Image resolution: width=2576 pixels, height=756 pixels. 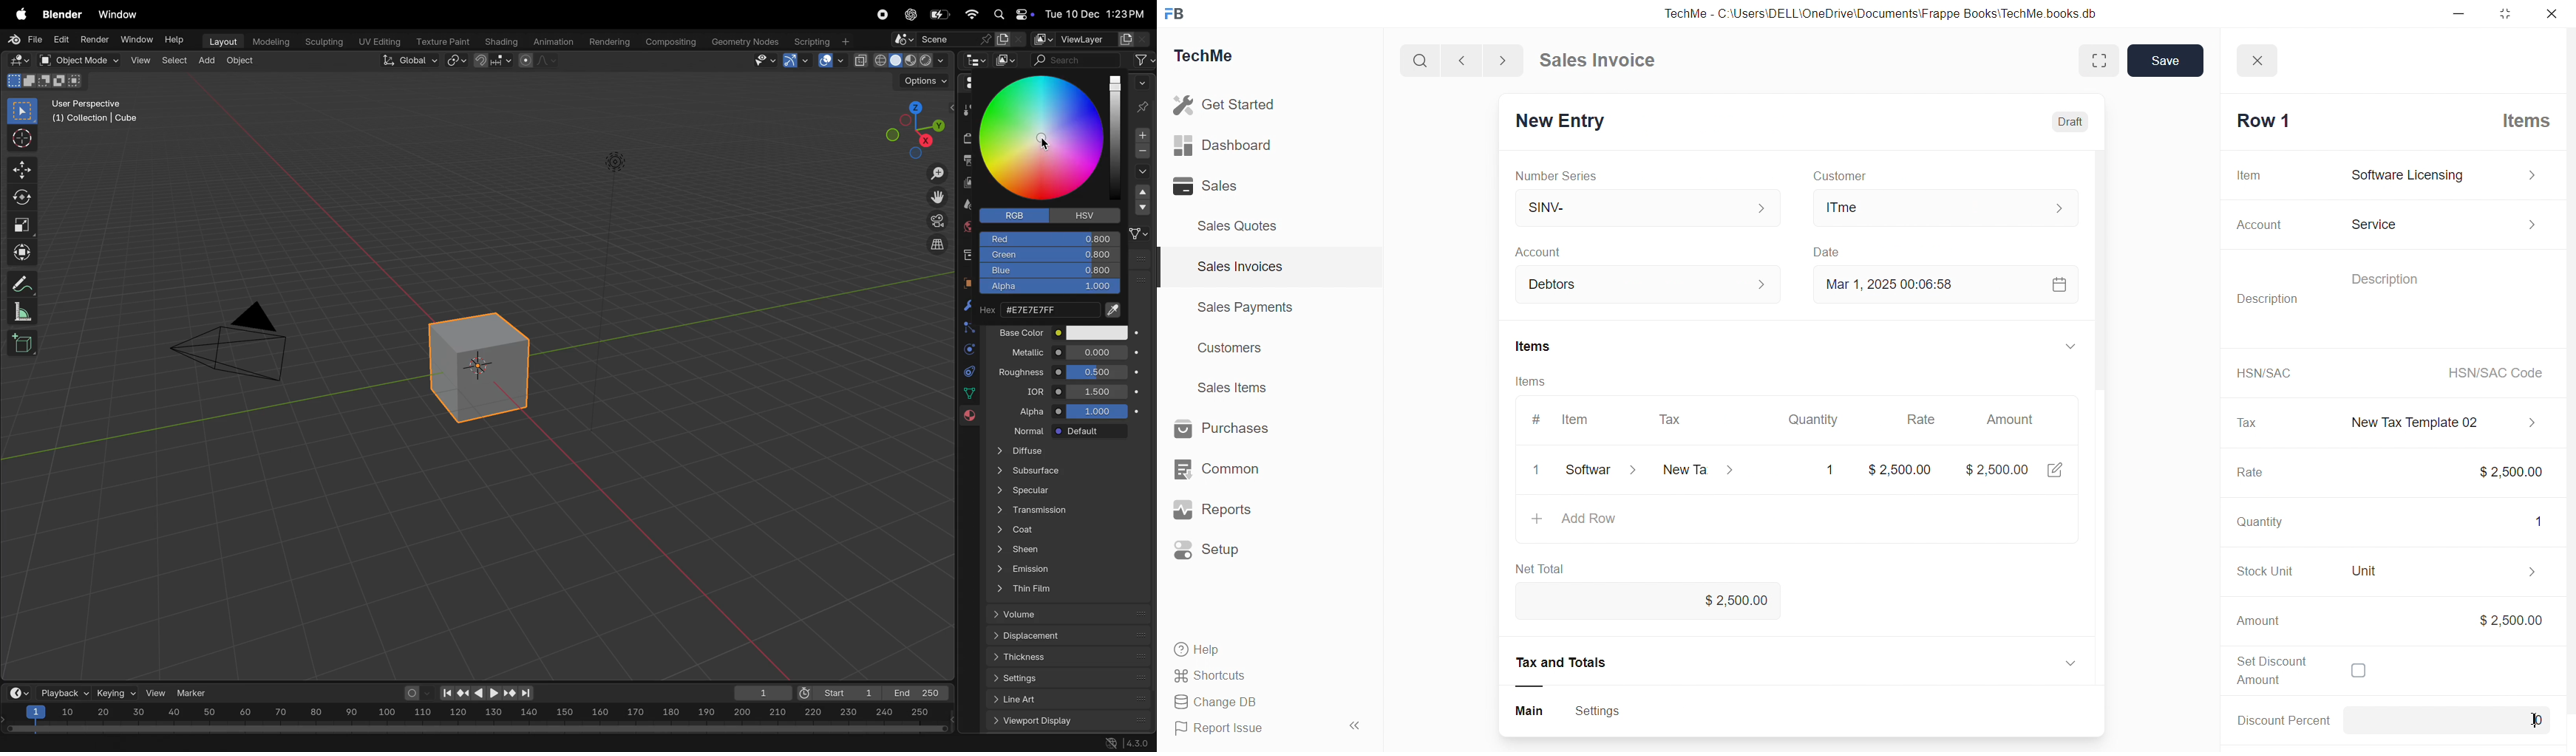 What do you see at coordinates (937, 195) in the screenshot?
I see `move the view` at bounding box center [937, 195].